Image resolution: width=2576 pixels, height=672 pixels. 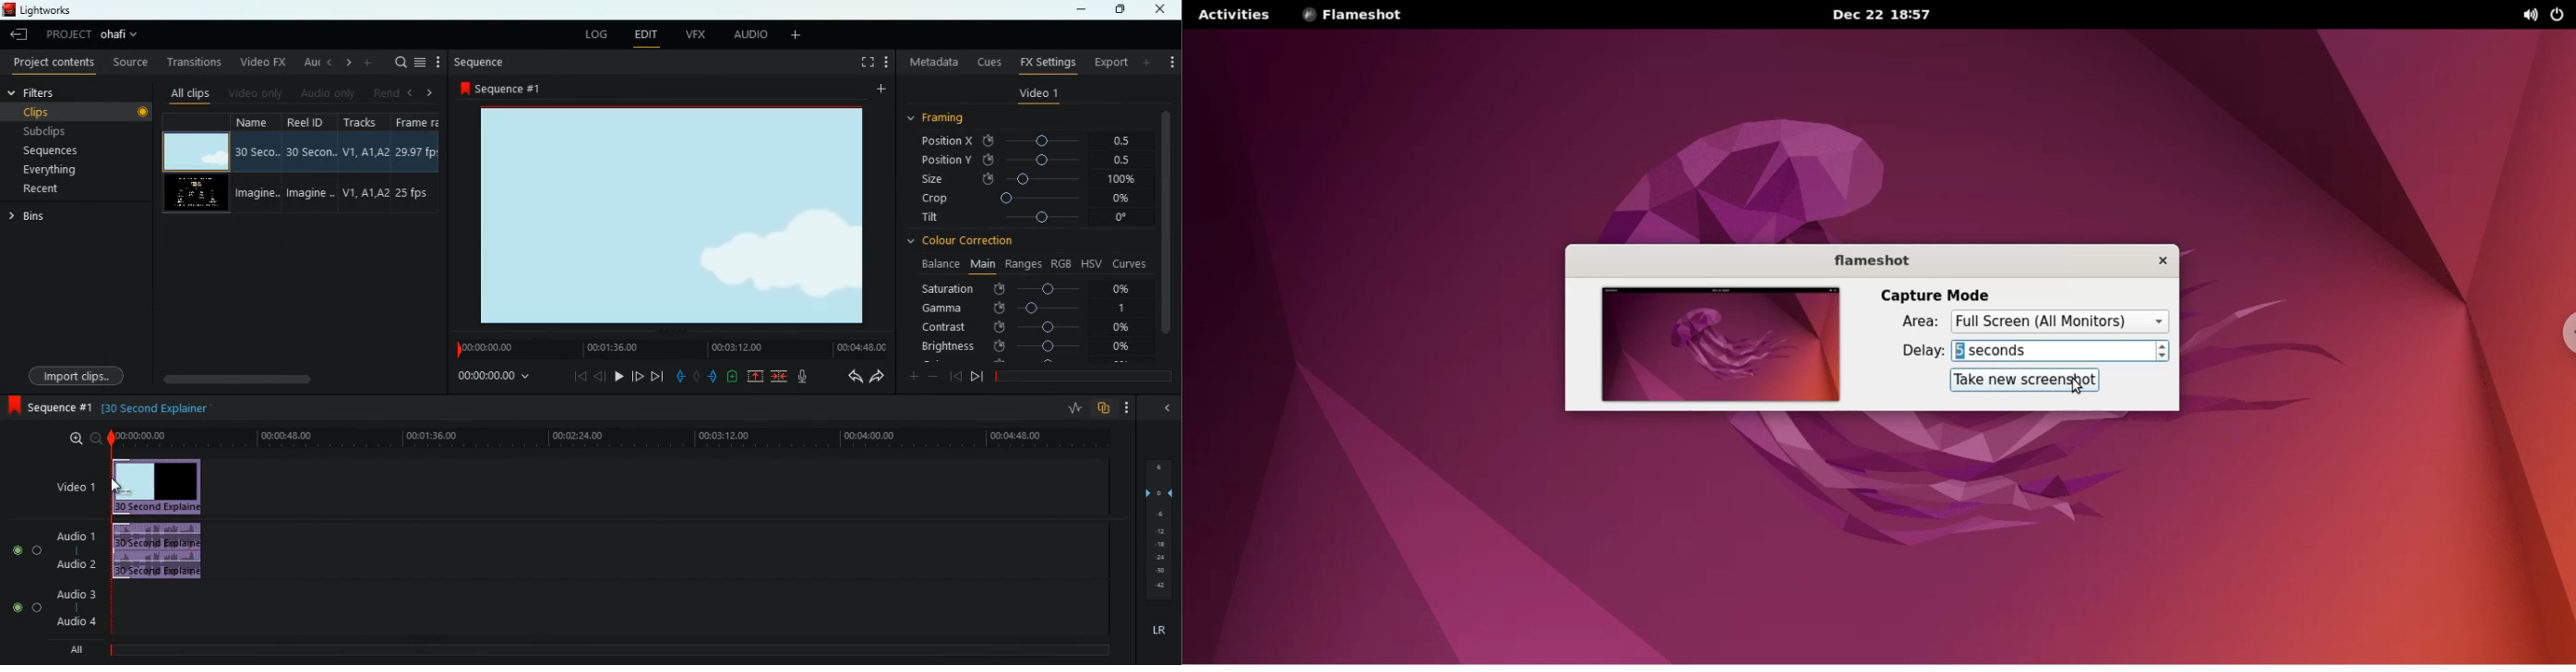 I want to click on audio 3, so click(x=71, y=593).